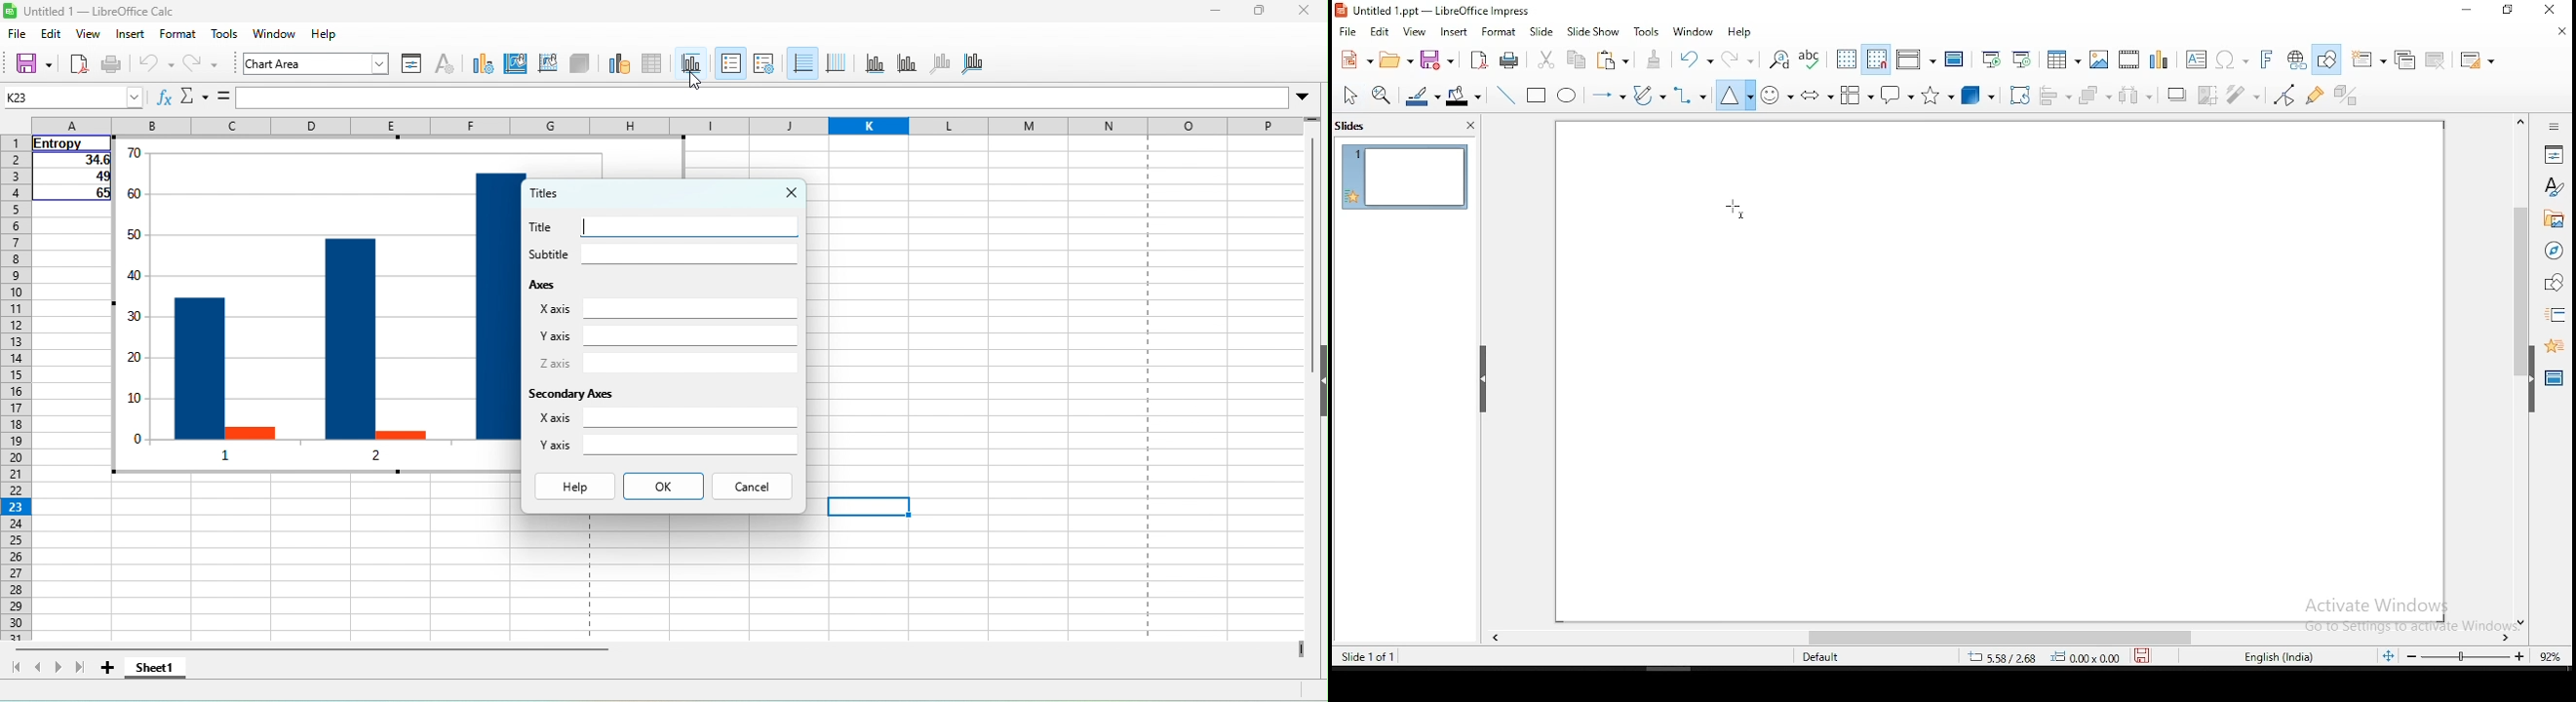  What do you see at coordinates (2563, 31) in the screenshot?
I see `close document` at bounding box center [2563, 31].